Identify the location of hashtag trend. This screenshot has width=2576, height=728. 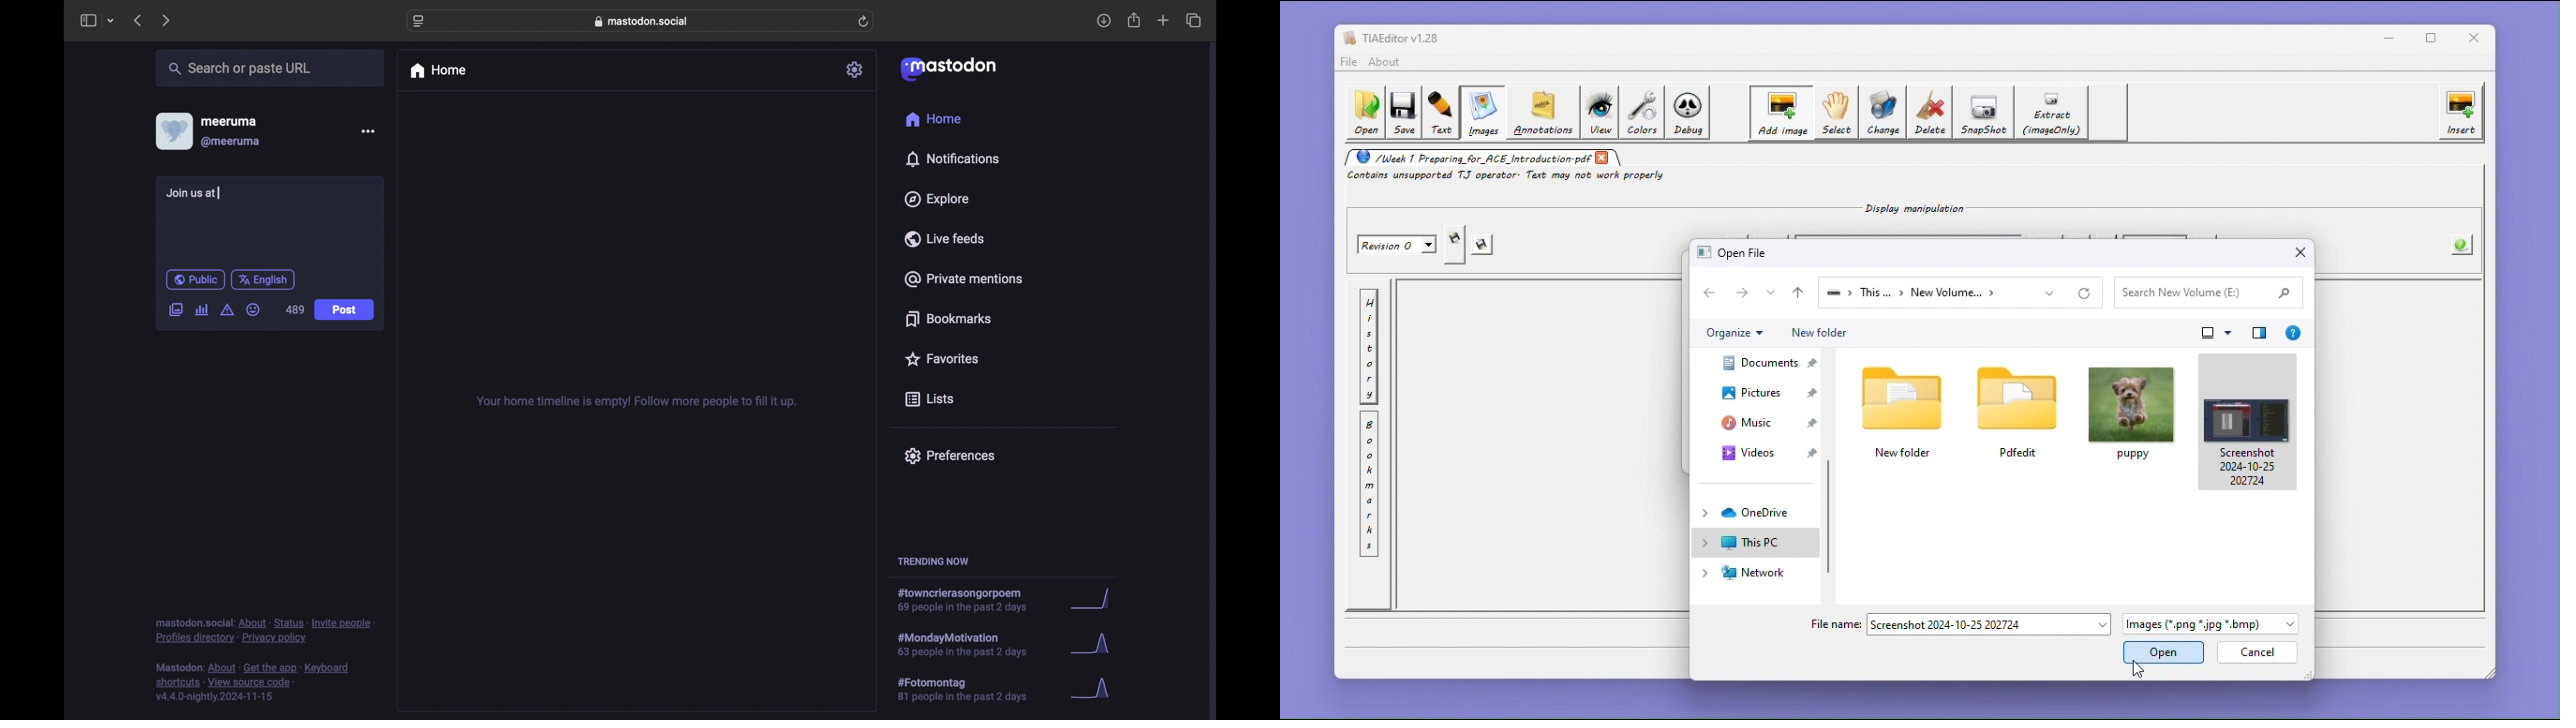
(969, 601).